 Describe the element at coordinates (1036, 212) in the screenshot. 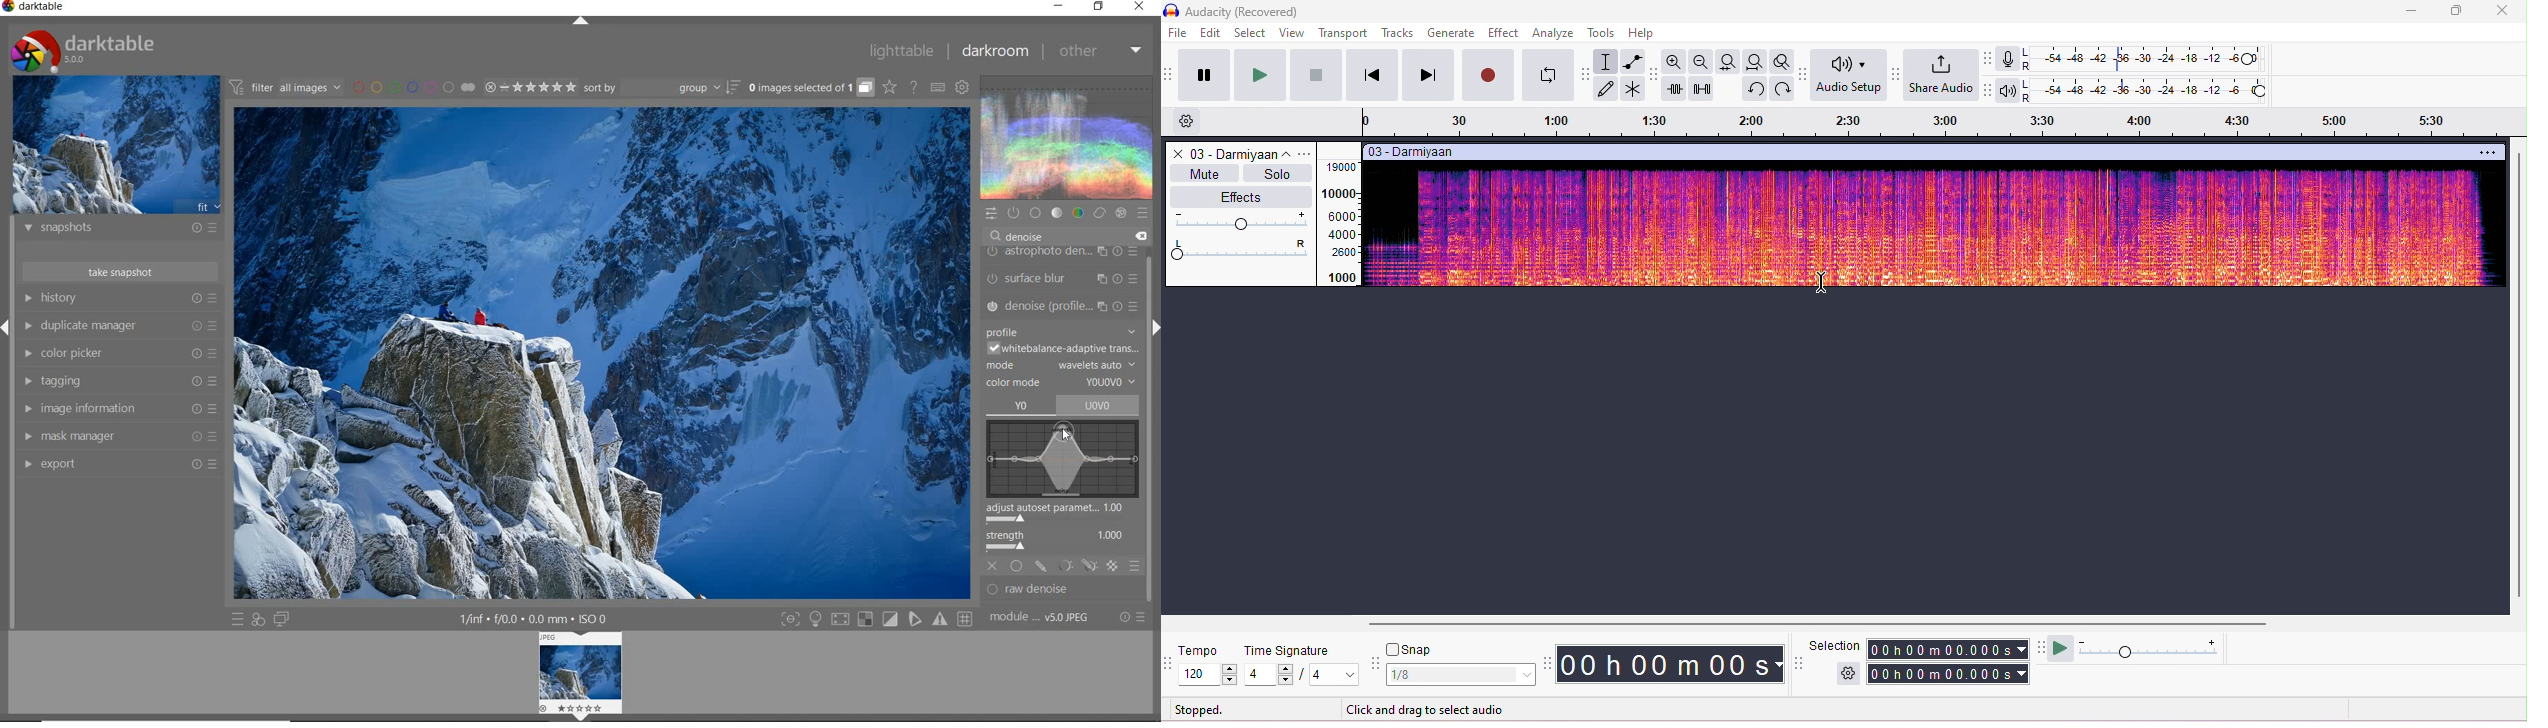

I see `base` at that location.